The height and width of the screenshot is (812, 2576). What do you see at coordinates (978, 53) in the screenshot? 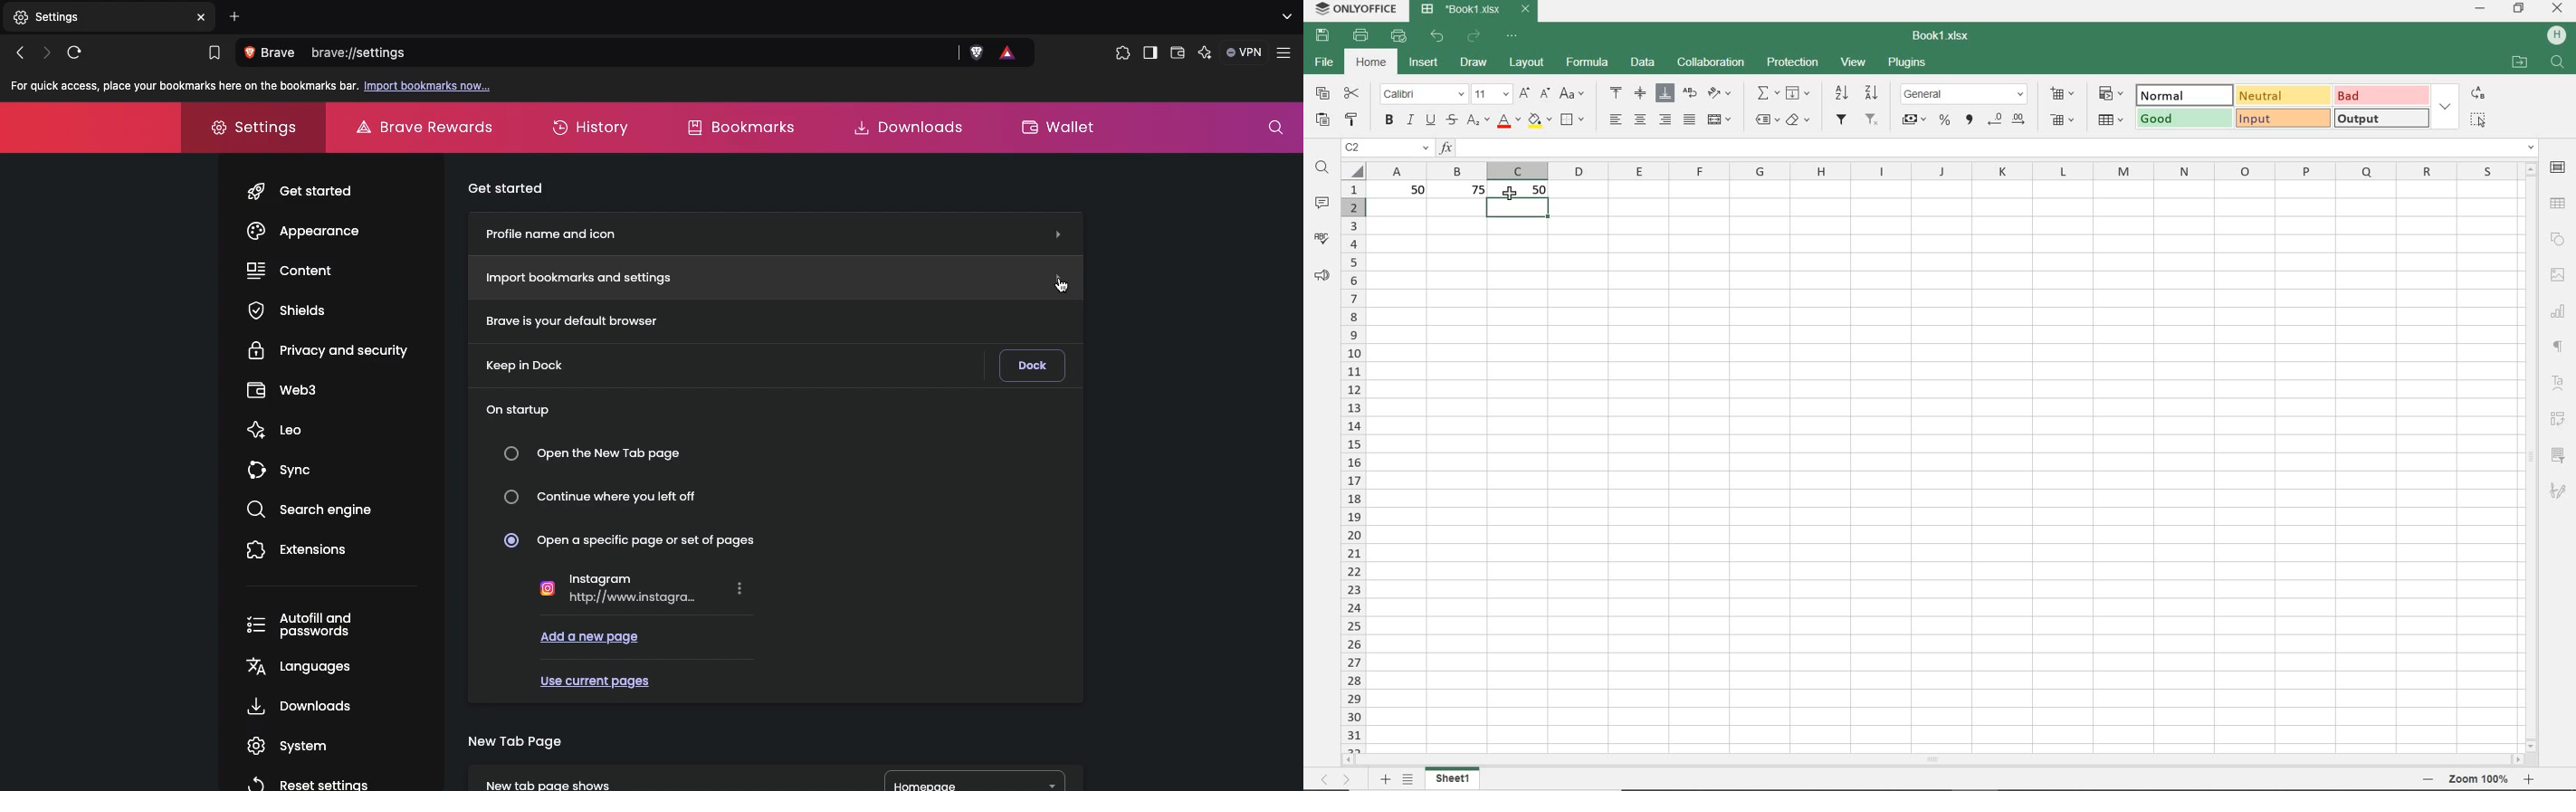
I see `Brave shields` at bounding box center [978, 53].